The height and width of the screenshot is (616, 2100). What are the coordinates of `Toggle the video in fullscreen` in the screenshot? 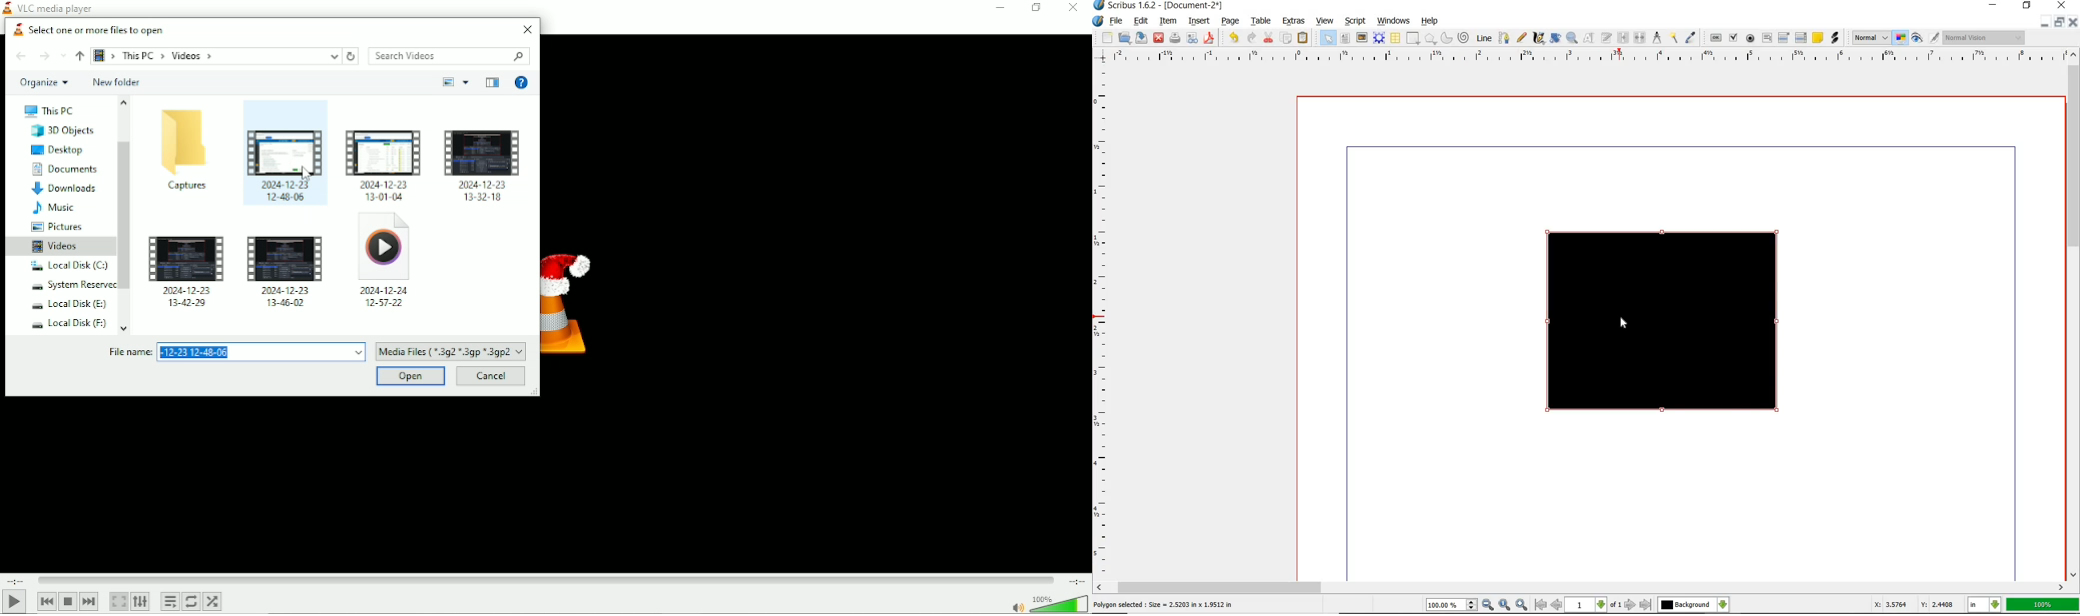 It's located at (118, 601).